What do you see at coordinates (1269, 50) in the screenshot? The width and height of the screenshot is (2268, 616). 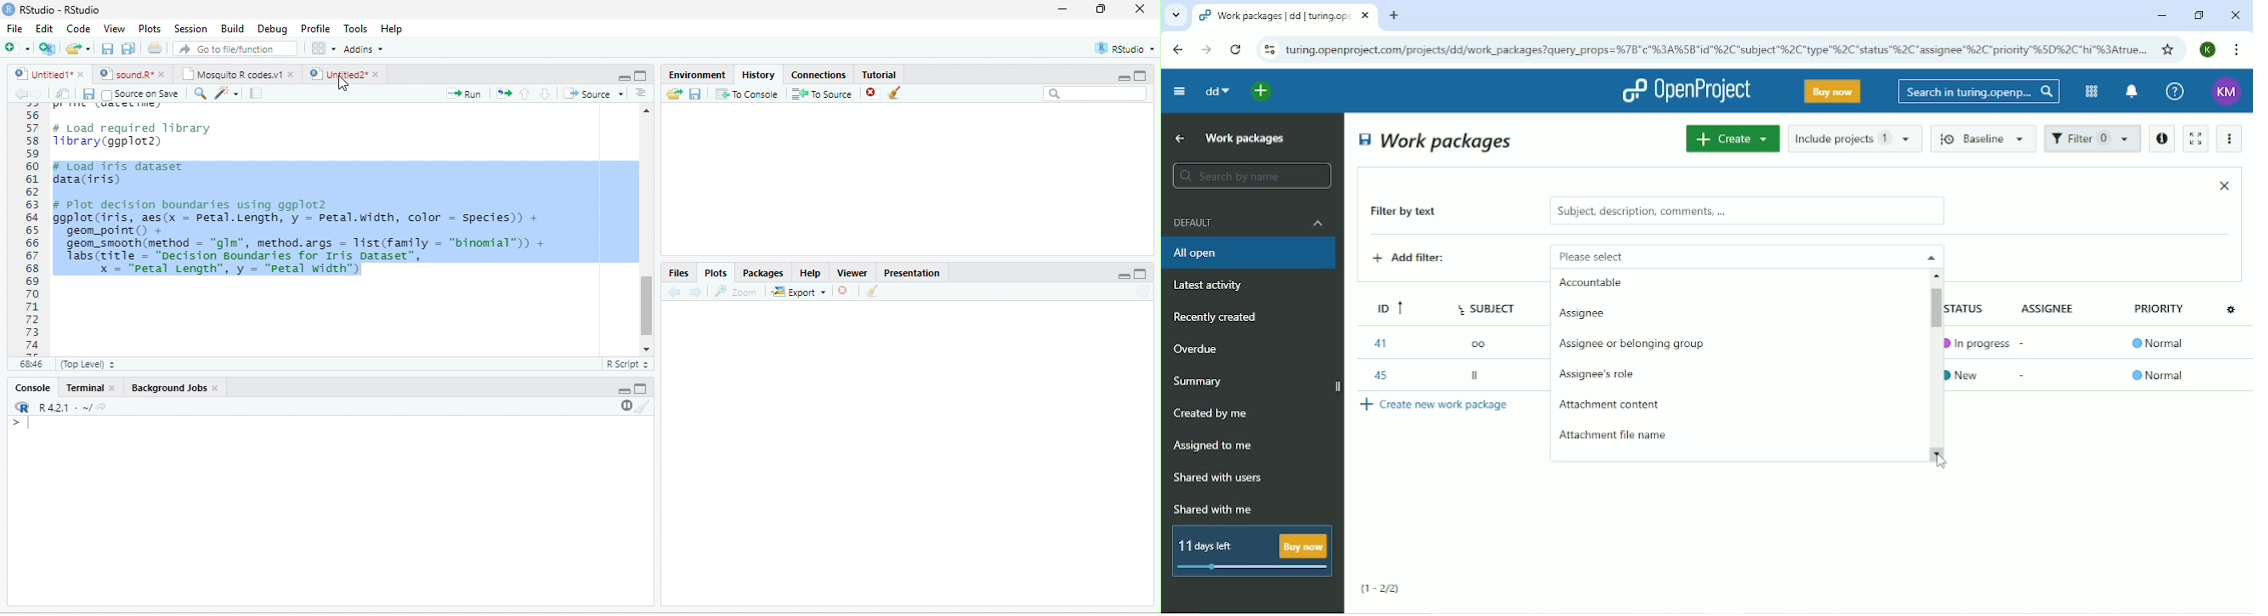 I see `View site information` at bounding box center [1269, 50].